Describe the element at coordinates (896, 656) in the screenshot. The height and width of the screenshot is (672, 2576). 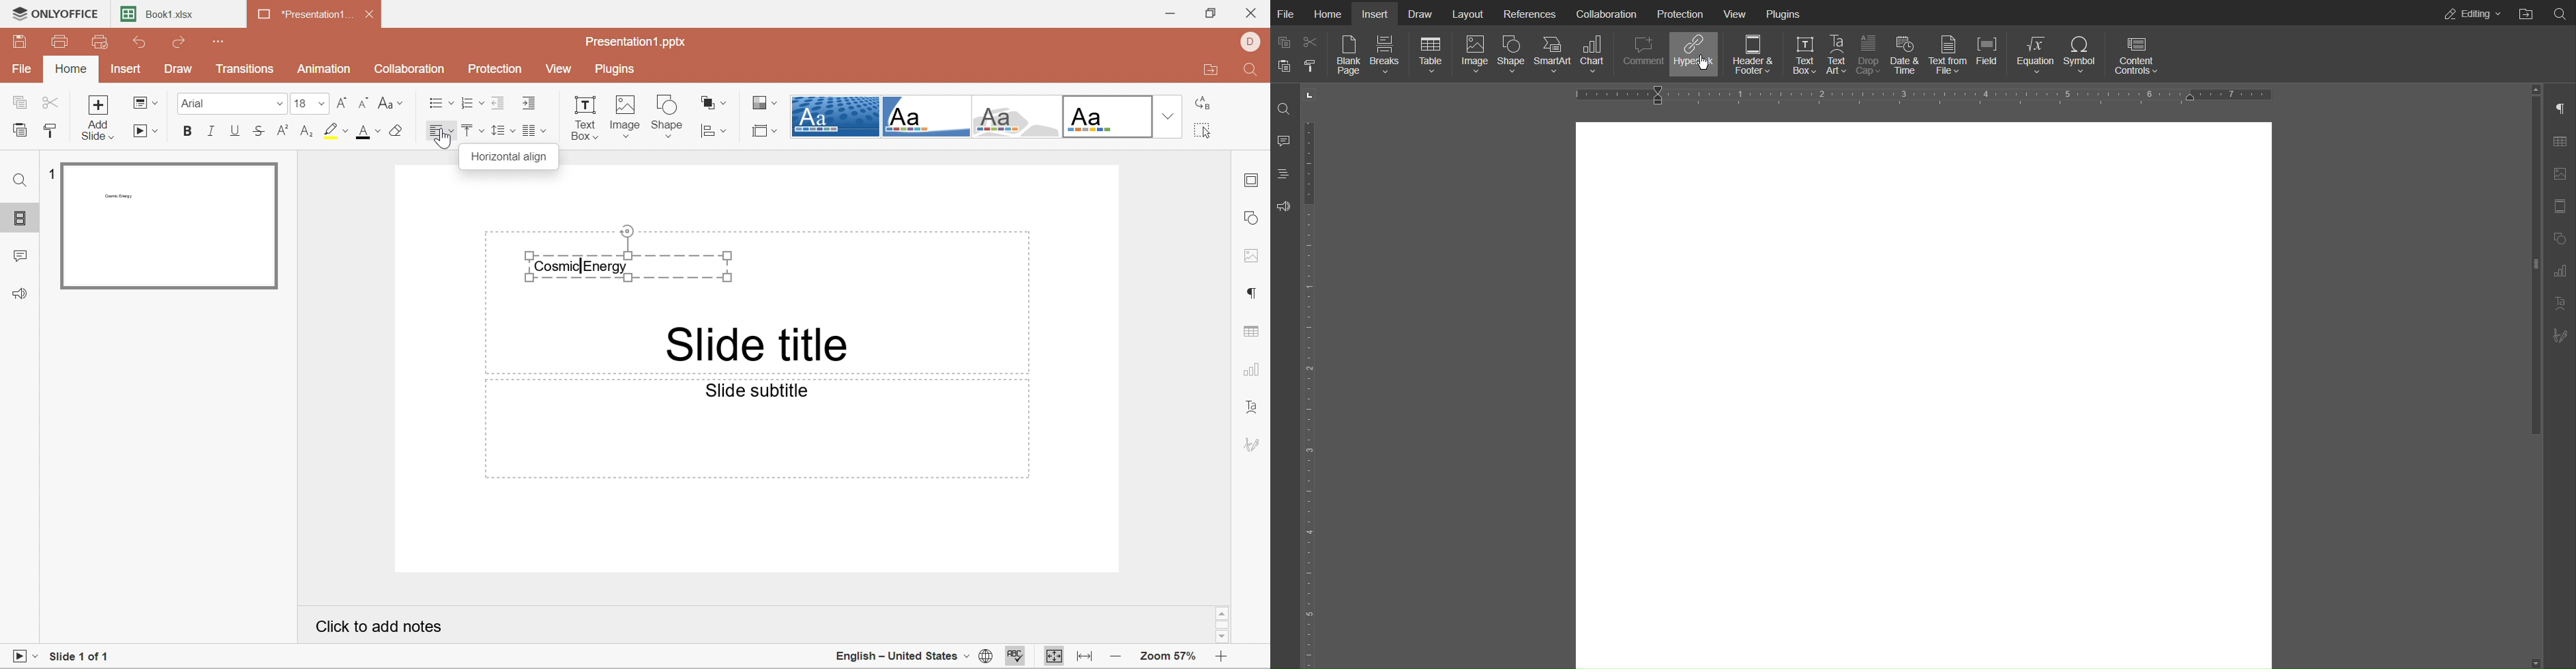
I see `English - United States` at that location.